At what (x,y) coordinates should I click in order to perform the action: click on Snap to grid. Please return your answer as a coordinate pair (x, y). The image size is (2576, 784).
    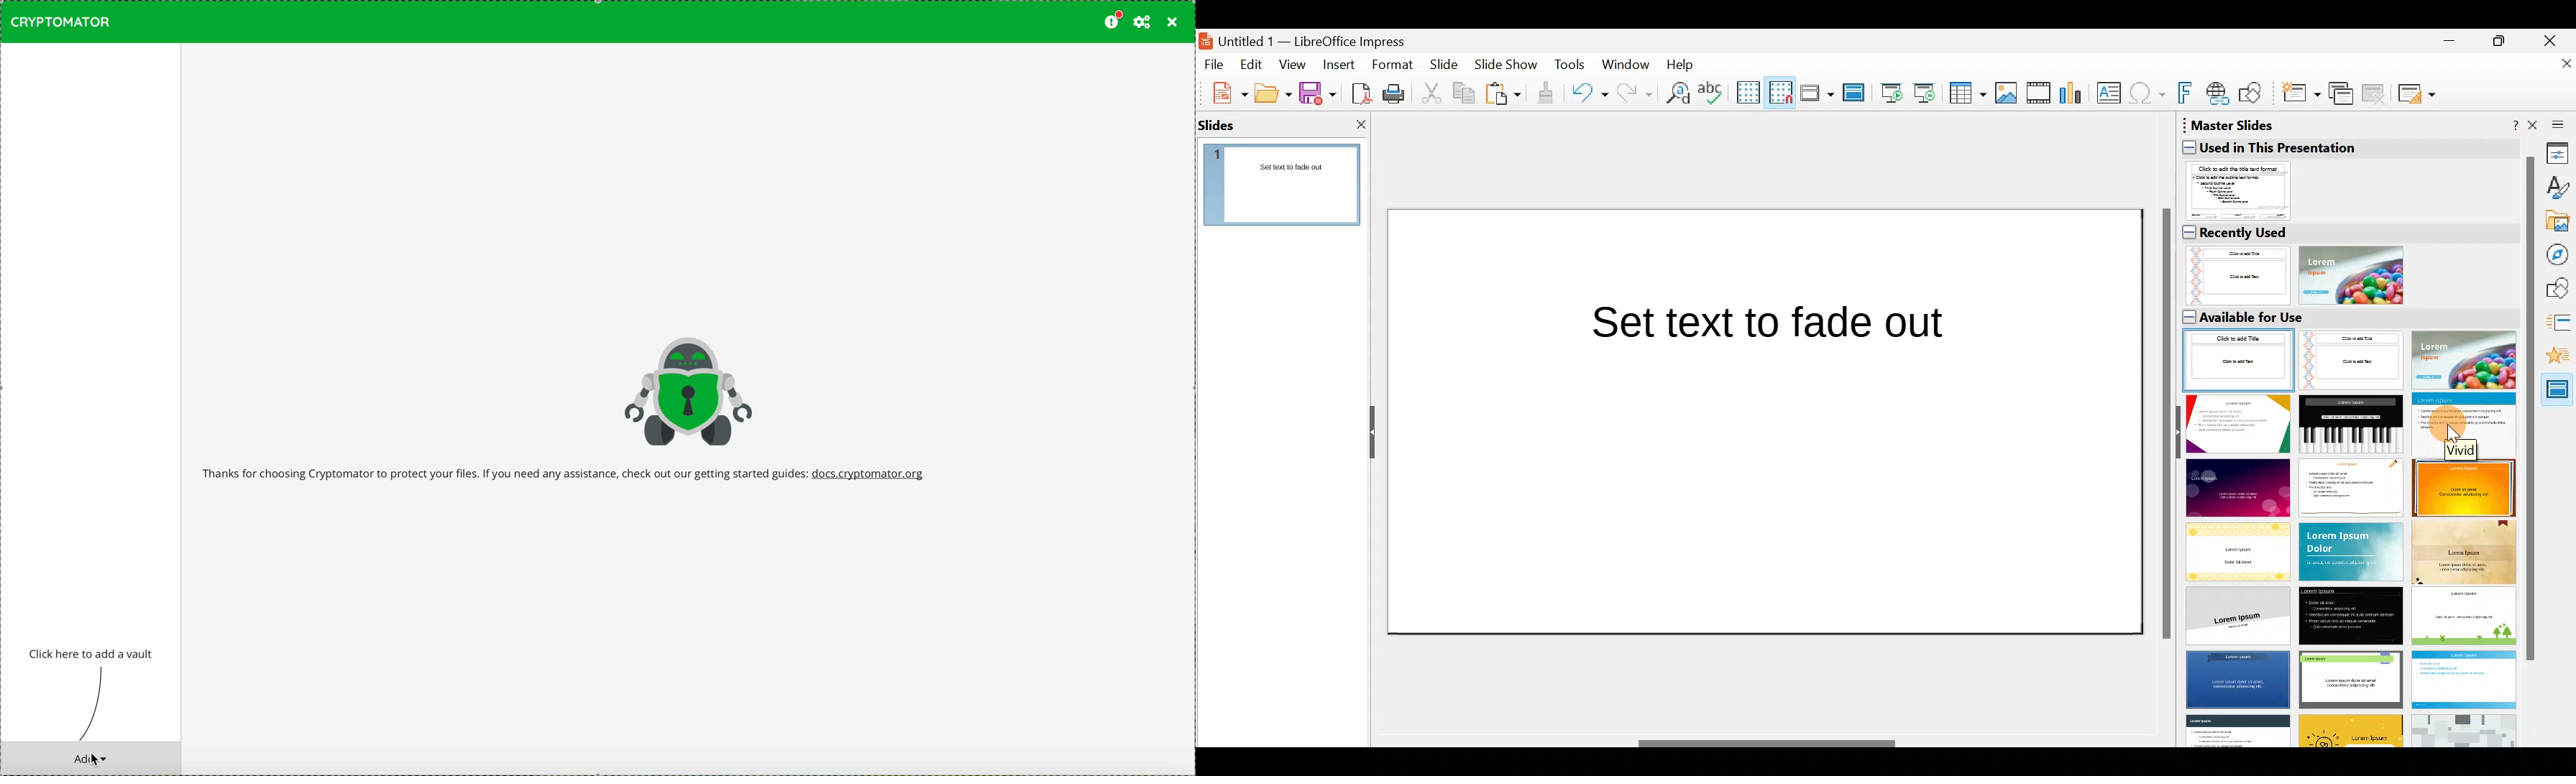
    Looking at the image, I should click on (1778, 92).